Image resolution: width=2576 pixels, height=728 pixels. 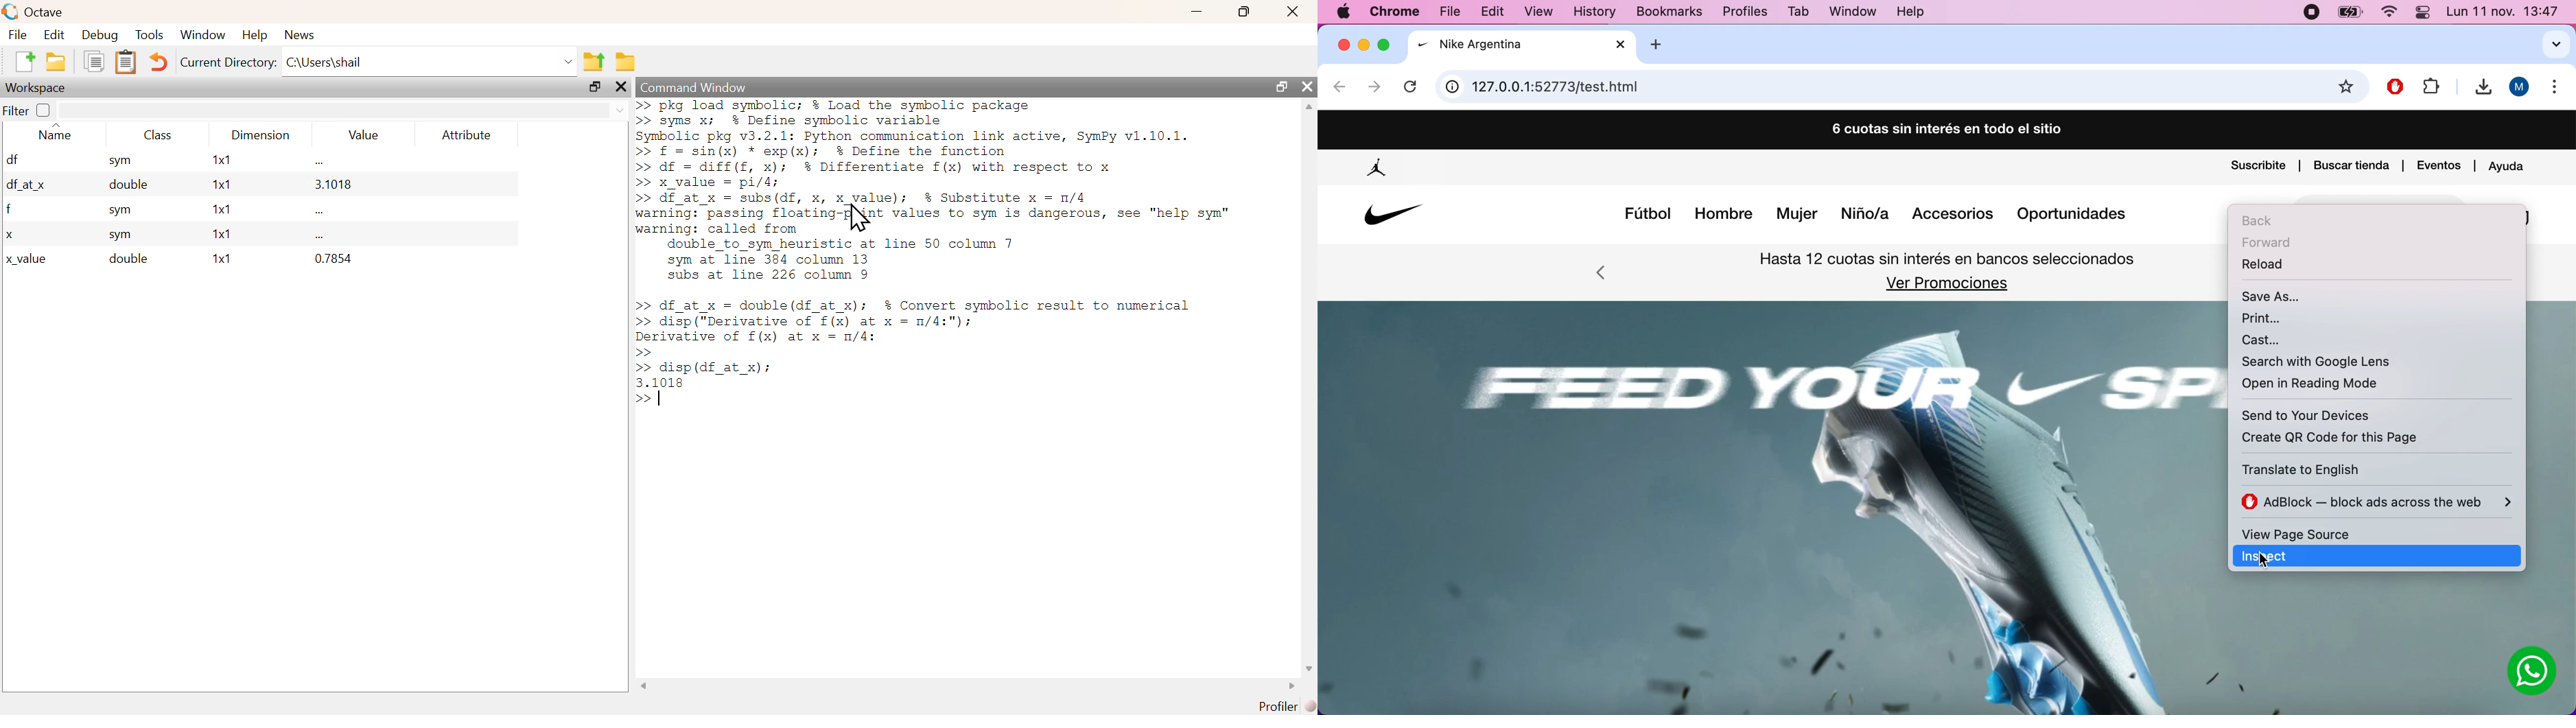 What do you see at coordinates (1877, 216) in the screenshot?
I see `Website Menu` at bounding box center [1877, 216].